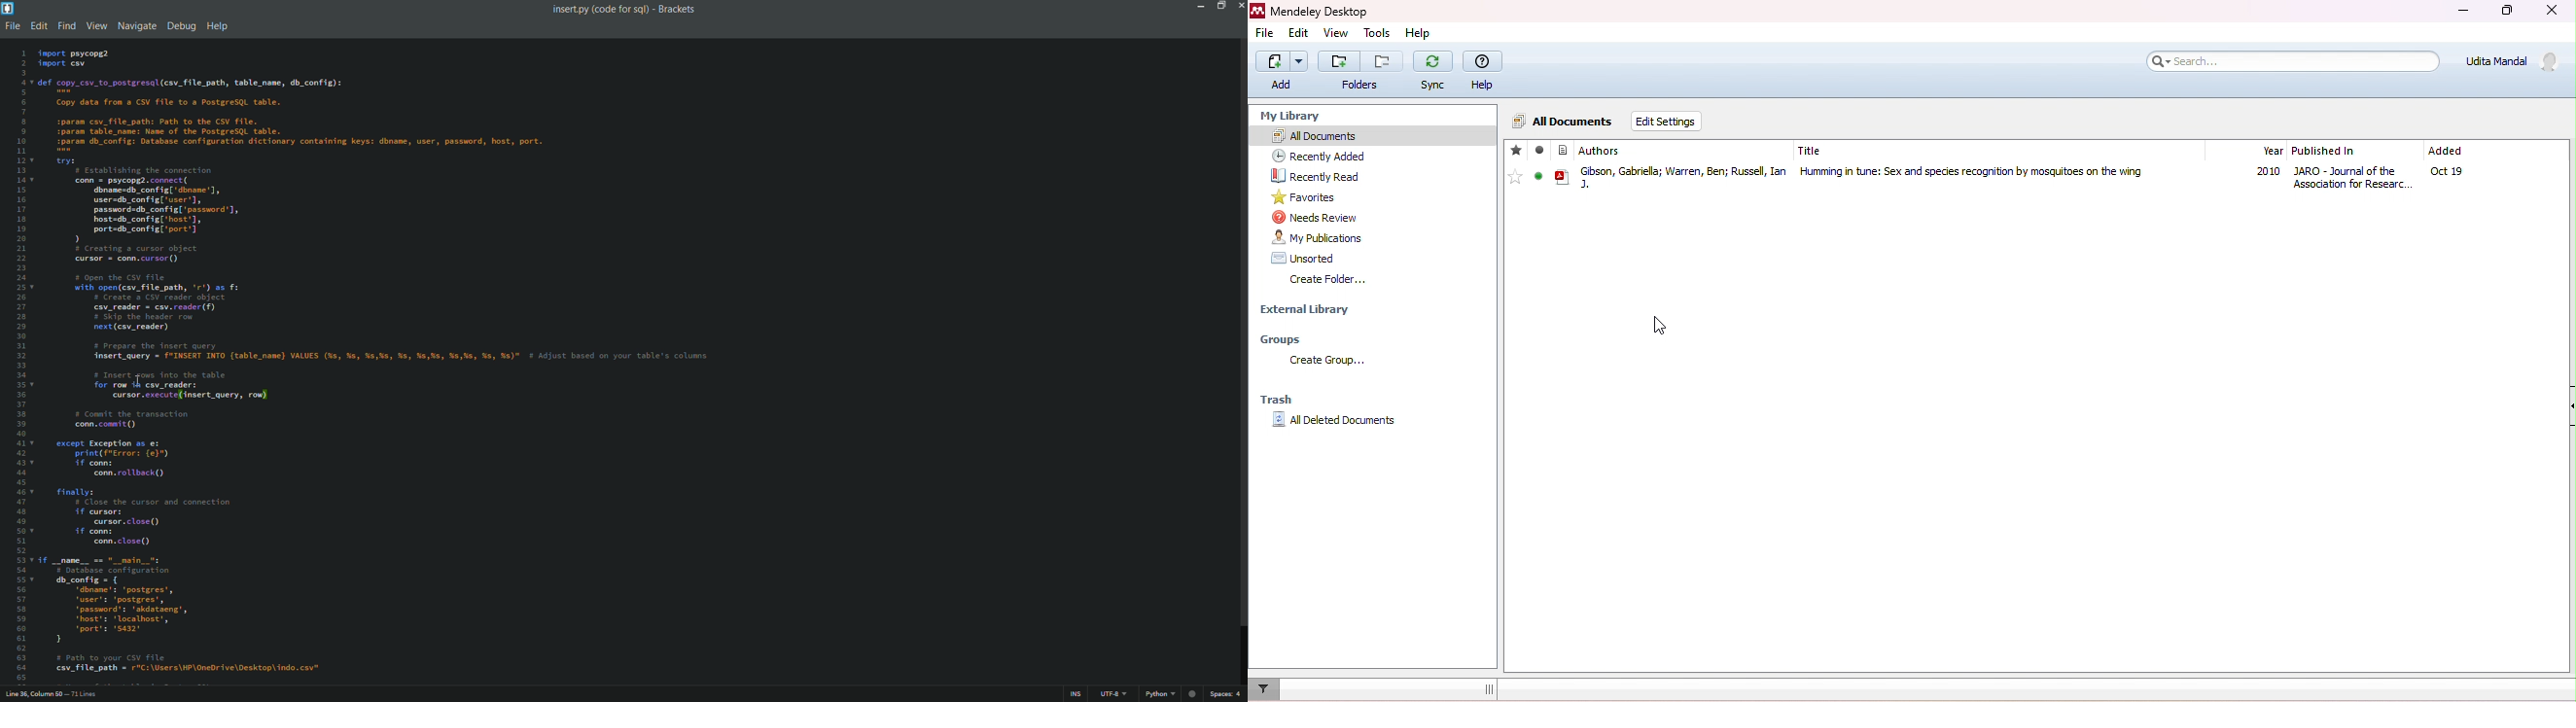  I want to click on title, so click(1811, 150).